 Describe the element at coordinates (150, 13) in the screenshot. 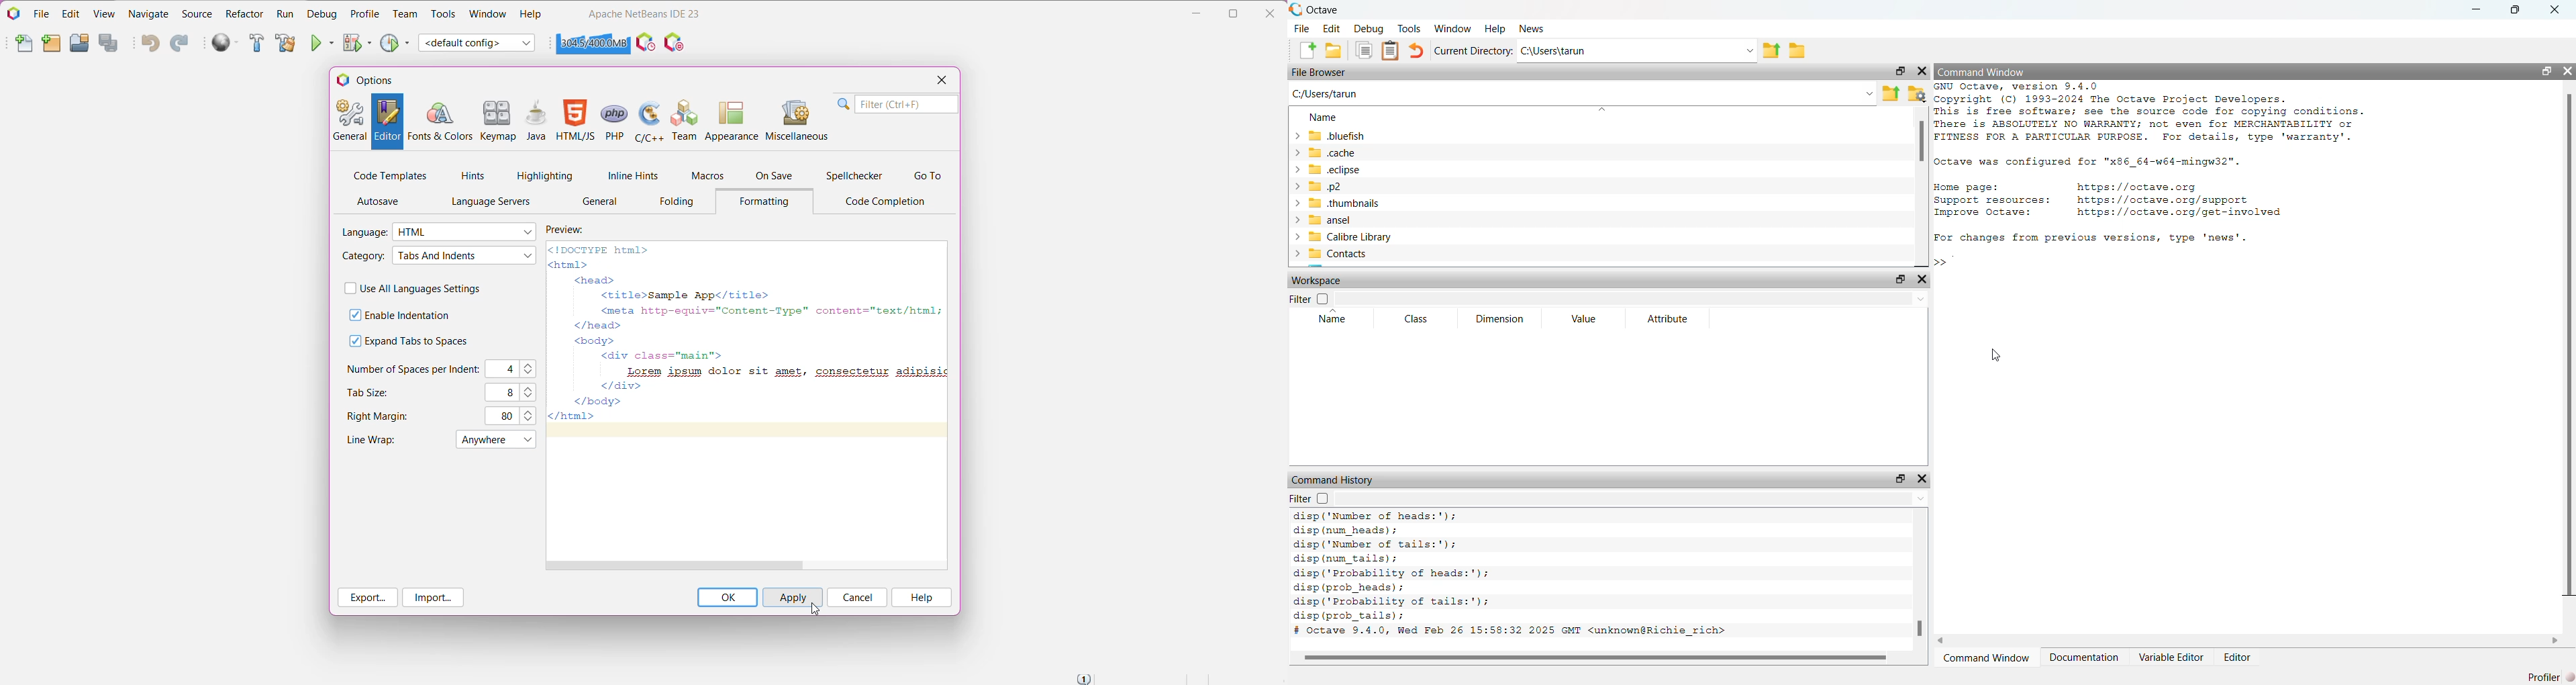

I see `Navigate` at that location.